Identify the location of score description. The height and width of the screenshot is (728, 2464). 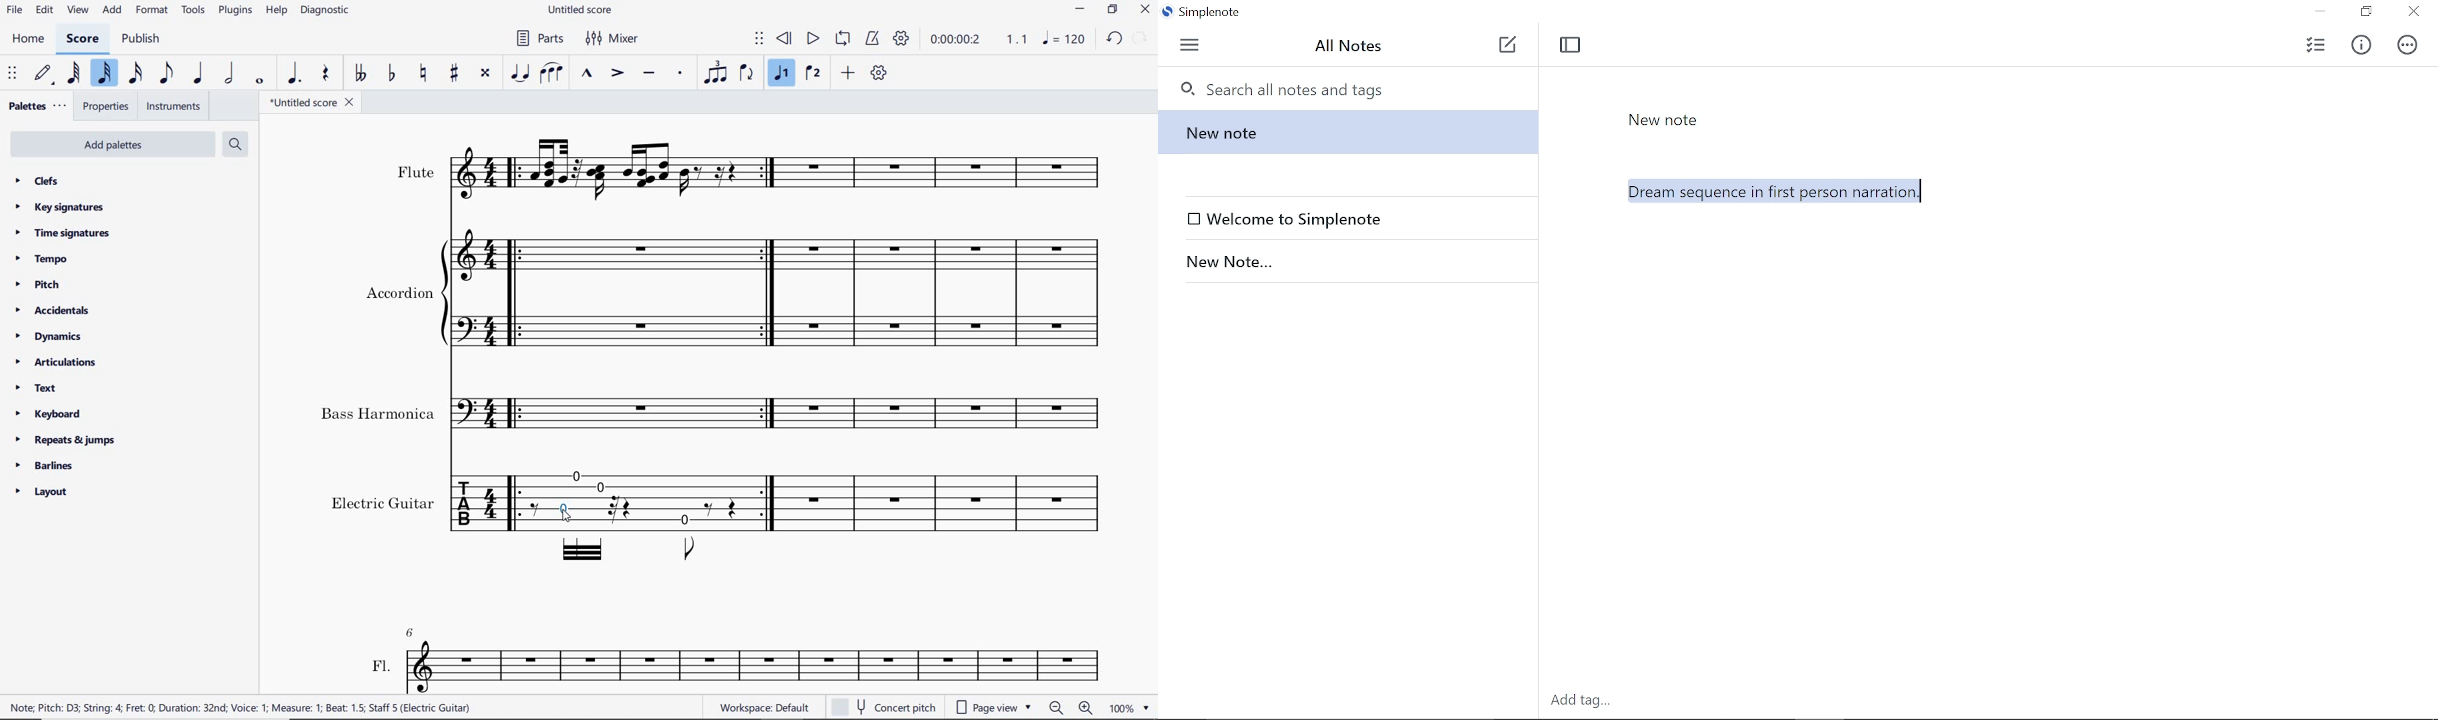
(241, 709).